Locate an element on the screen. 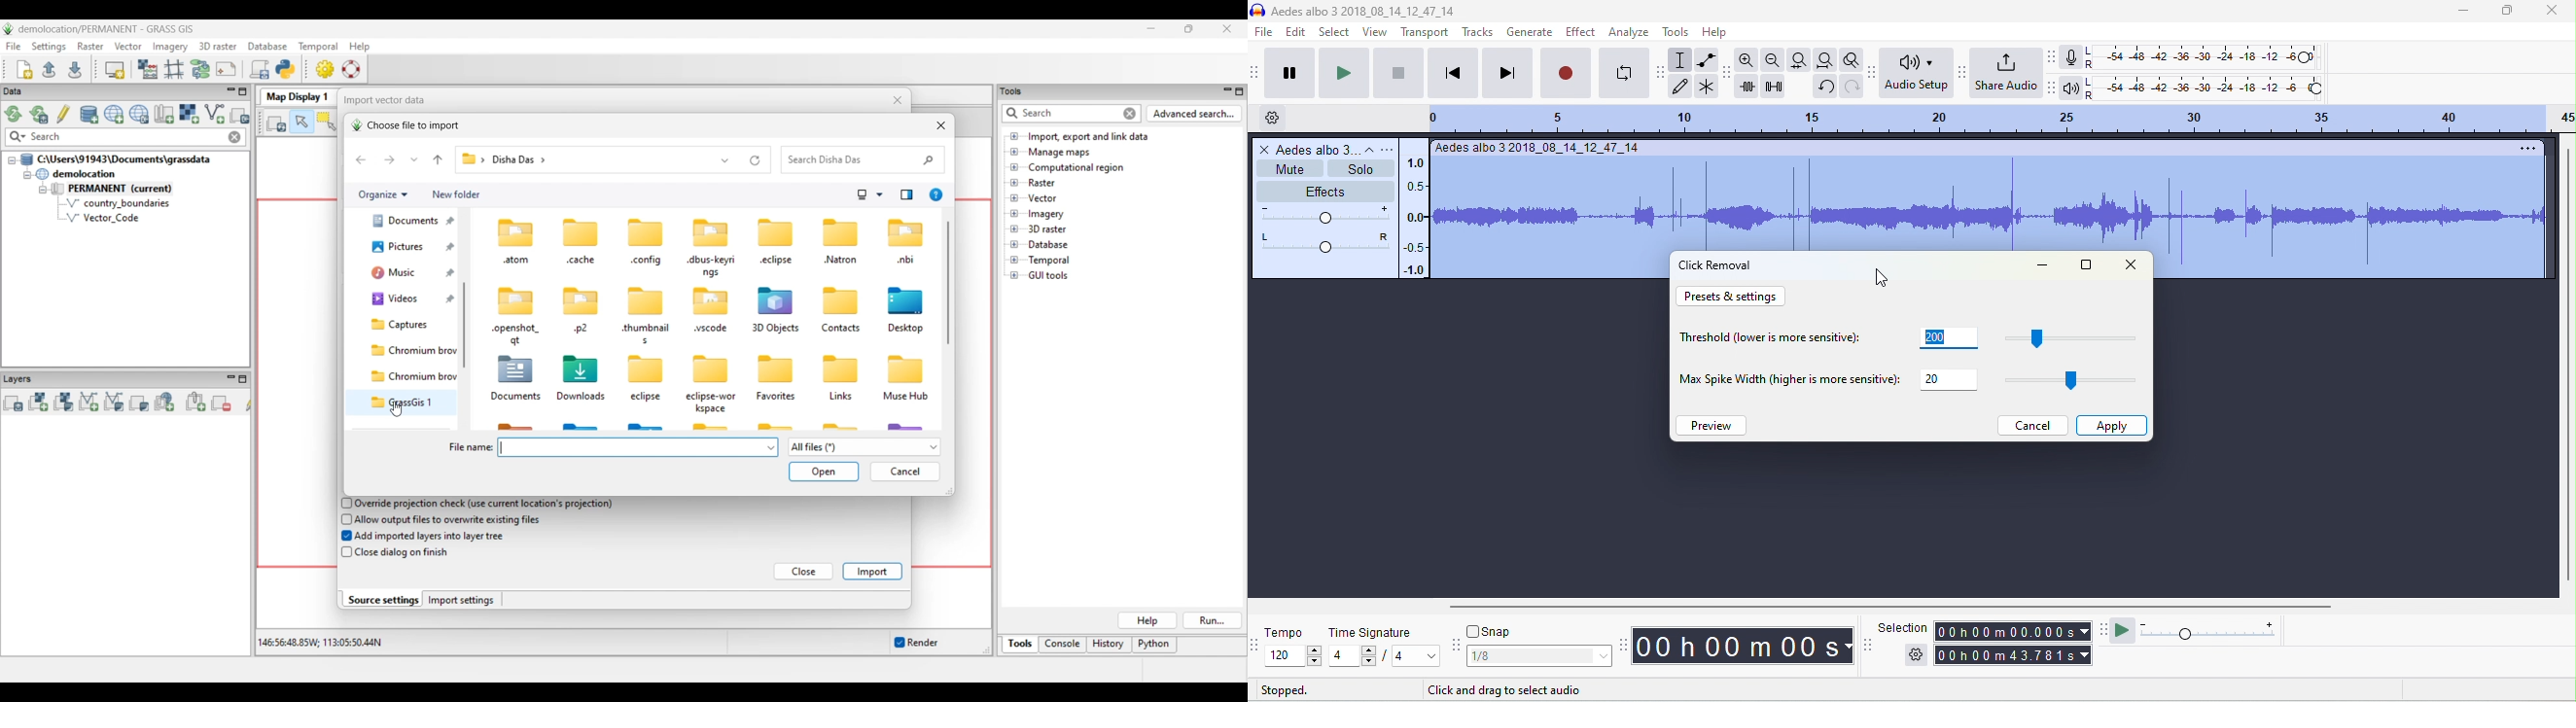  playback meter toolbar is located at coordinates (2055, 88).